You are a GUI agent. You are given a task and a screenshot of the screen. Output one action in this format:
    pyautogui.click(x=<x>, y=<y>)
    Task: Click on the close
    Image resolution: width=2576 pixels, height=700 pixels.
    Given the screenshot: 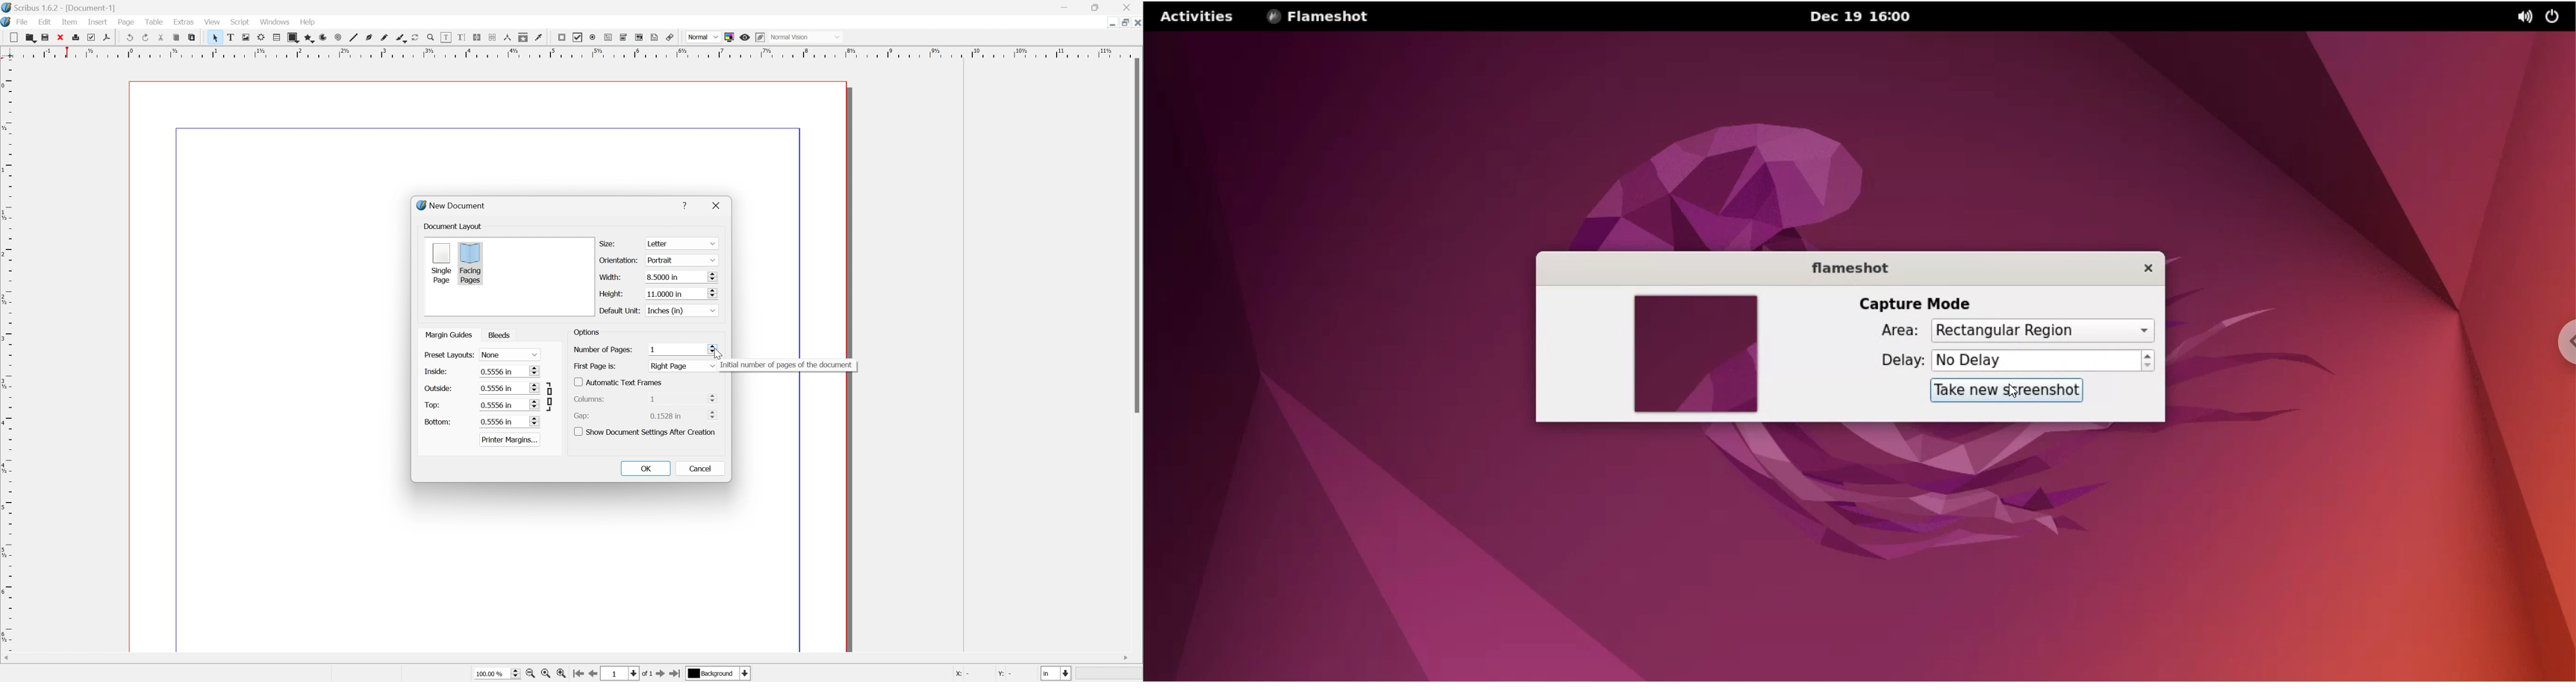 What is the action you would take?
    pyautogui.click(x=719, y=205)
    